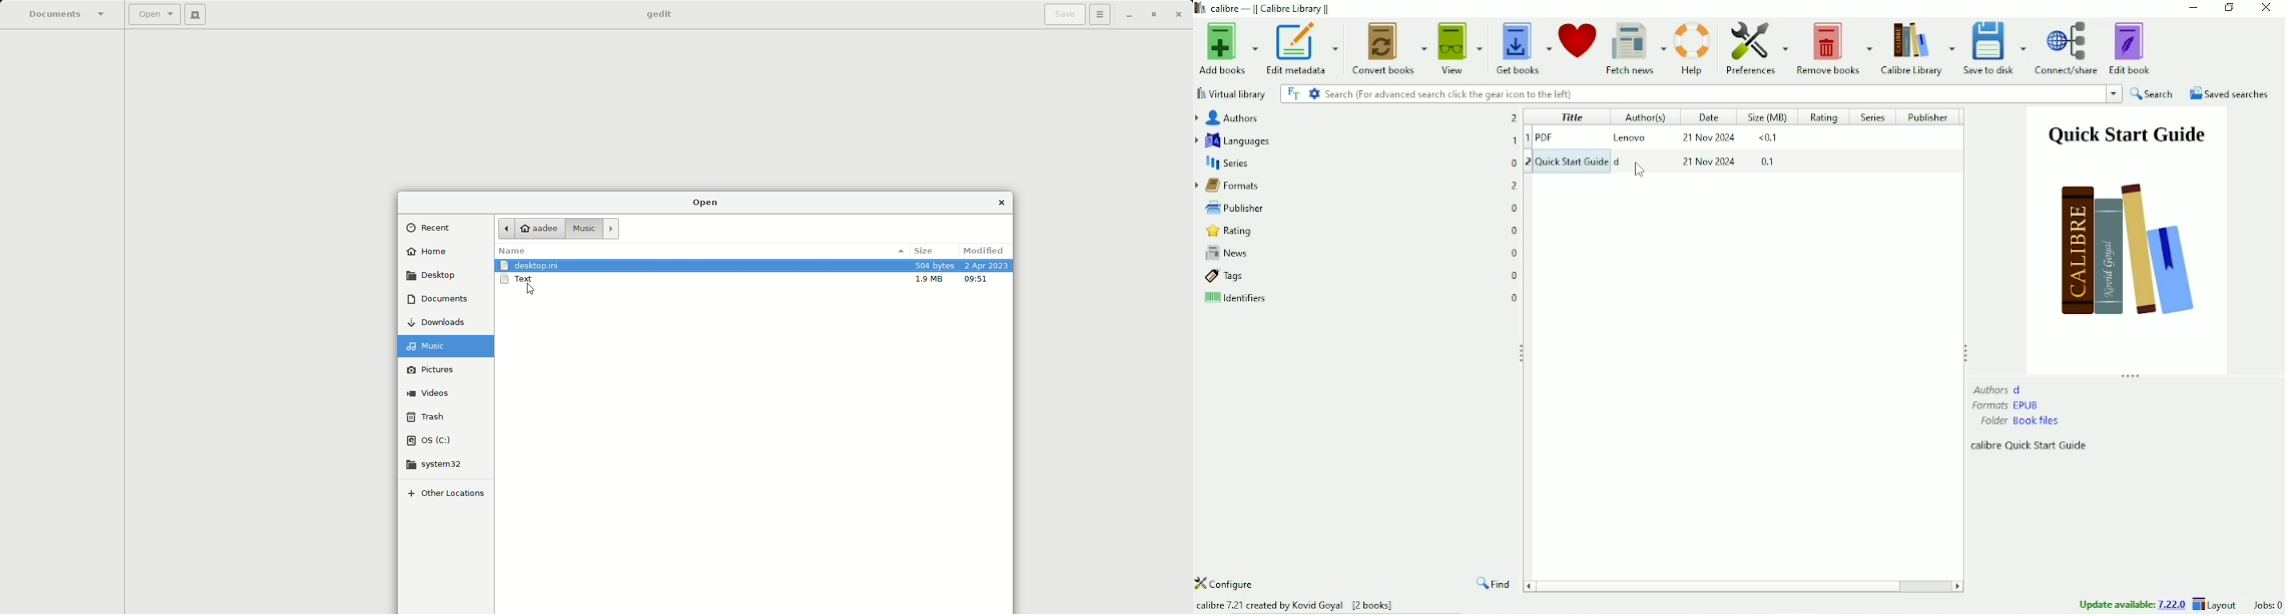 Image resolution: width=2296 pixels, height=616 pixels. I want to click on Title, so click(1571, 116).